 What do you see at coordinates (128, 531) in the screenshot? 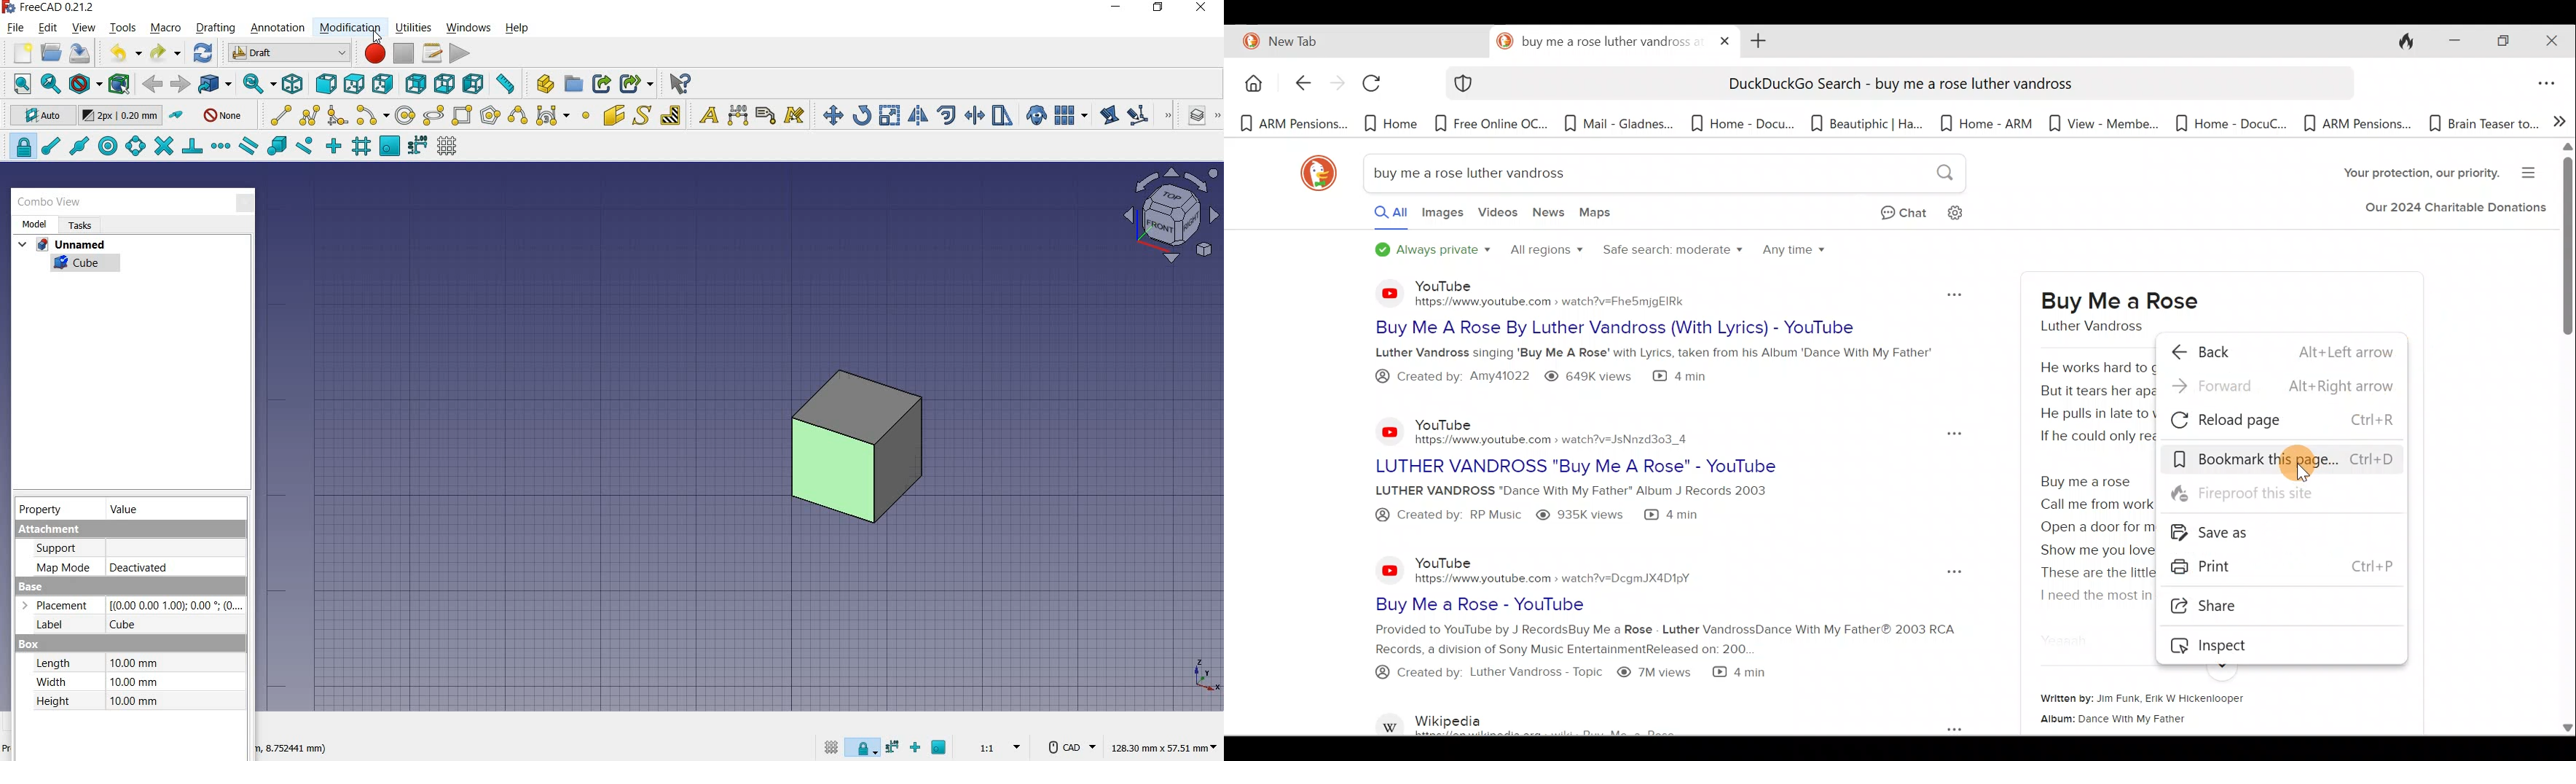
I see `attachment` at bounding box center [128, 531].